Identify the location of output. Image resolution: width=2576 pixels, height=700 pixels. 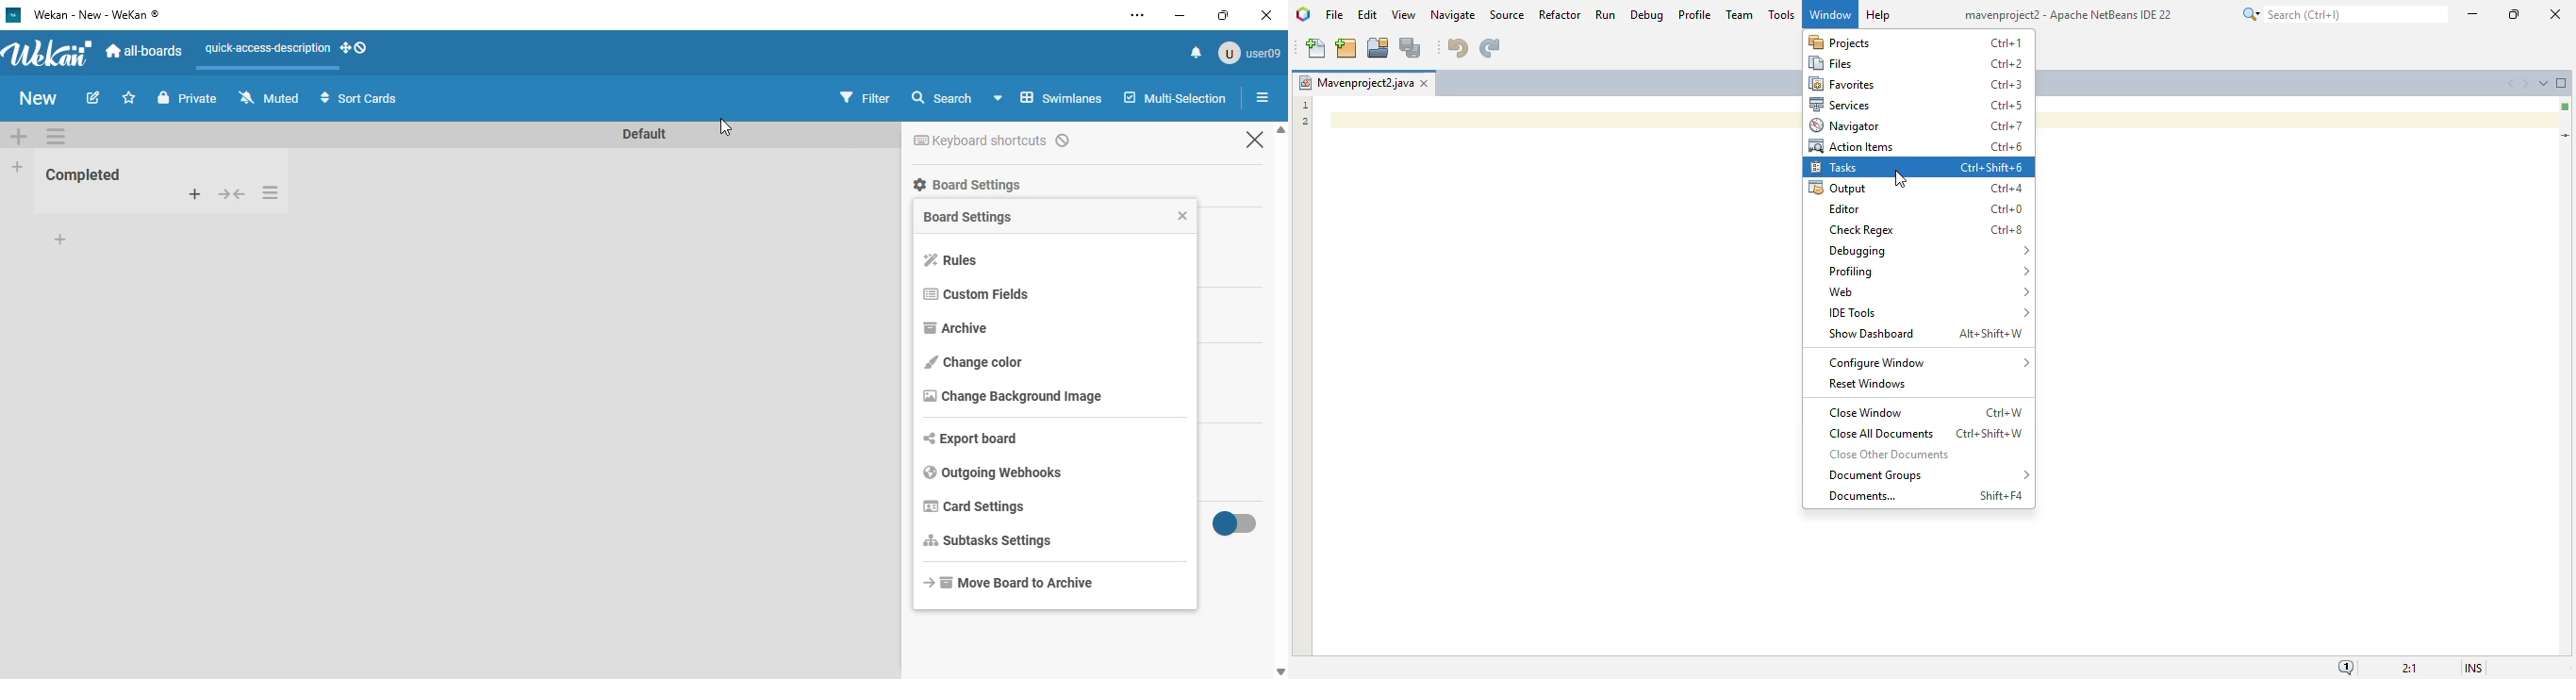
(1837, 189).